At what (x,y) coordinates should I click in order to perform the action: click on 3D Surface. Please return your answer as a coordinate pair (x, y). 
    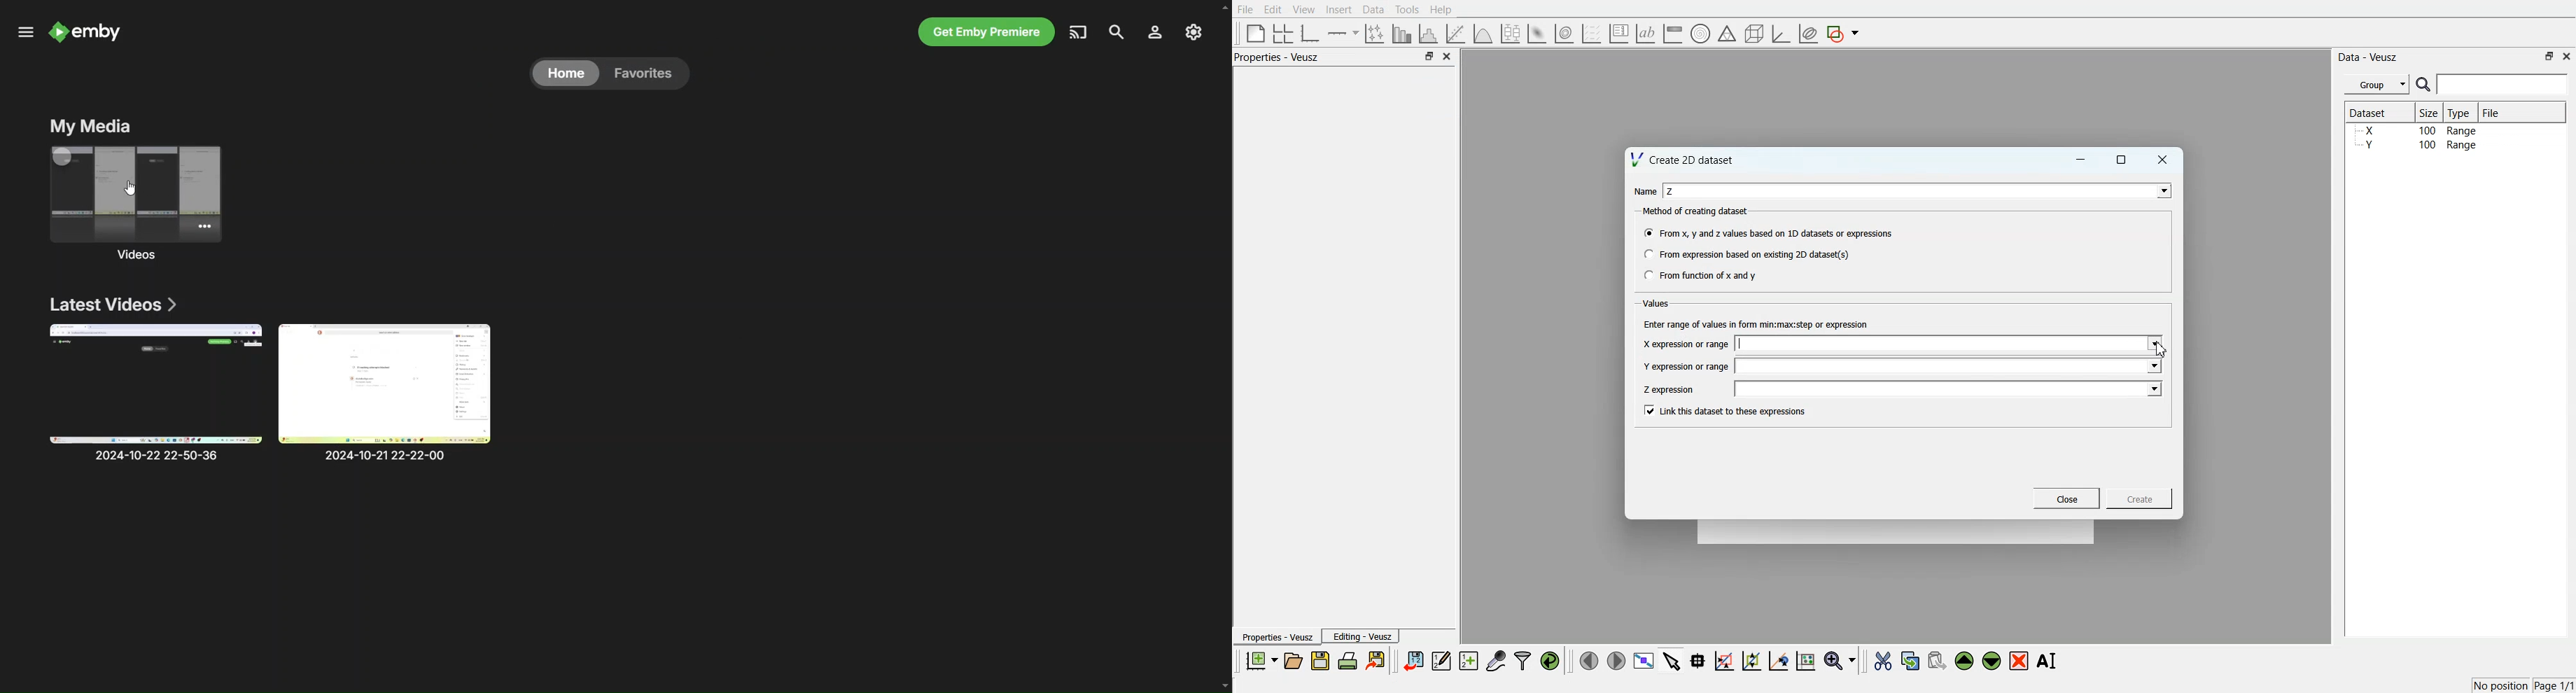
    Looking at the image, I should click on (1536, 34).